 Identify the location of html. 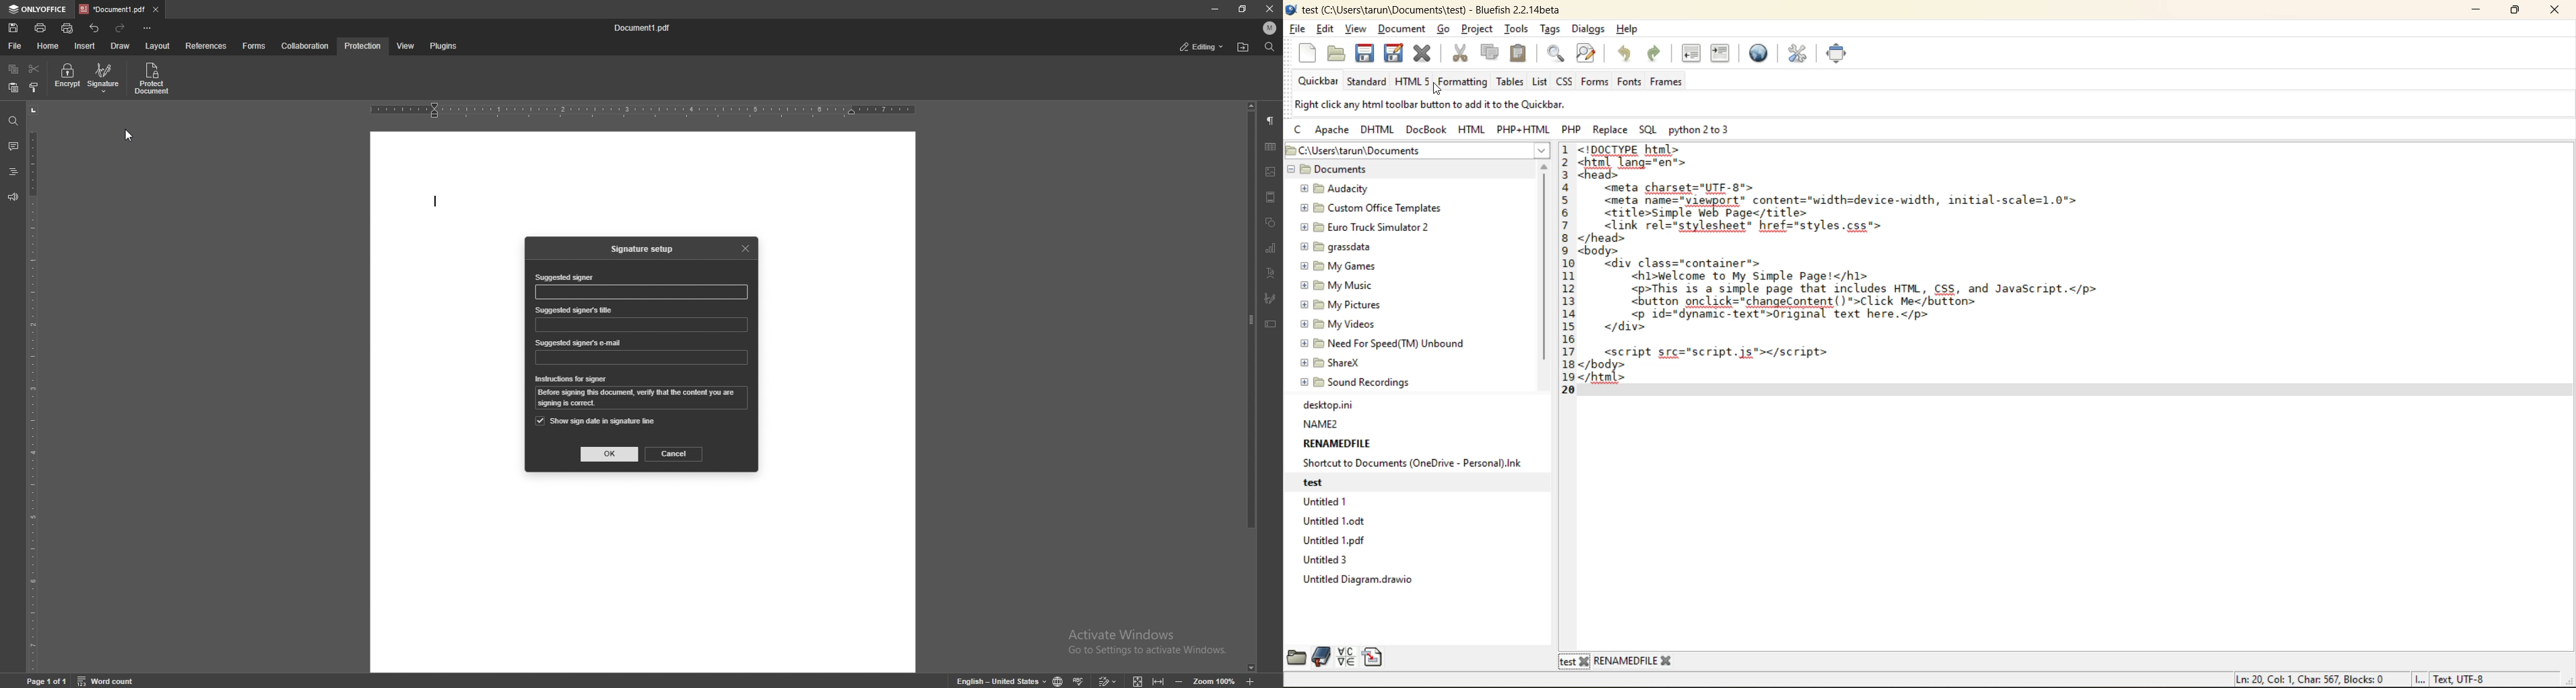
(1472, 129).